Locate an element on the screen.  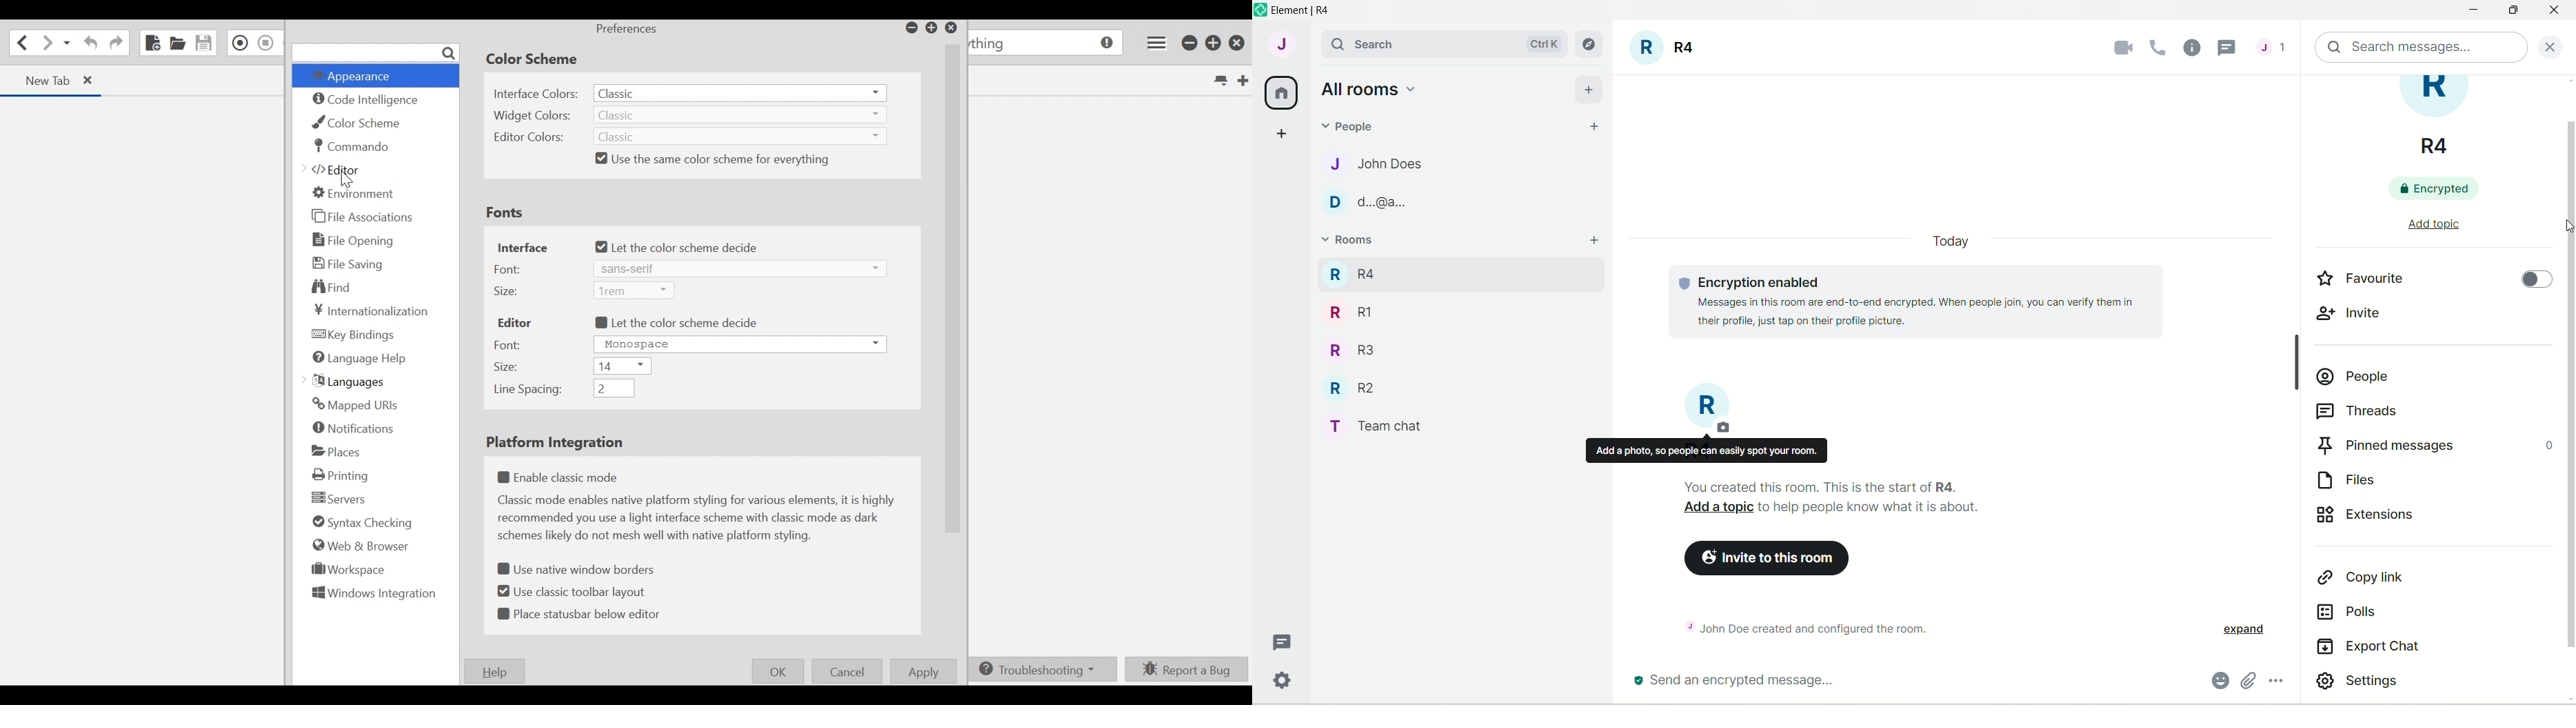
all rooms is located at coordinates (1367, 88).